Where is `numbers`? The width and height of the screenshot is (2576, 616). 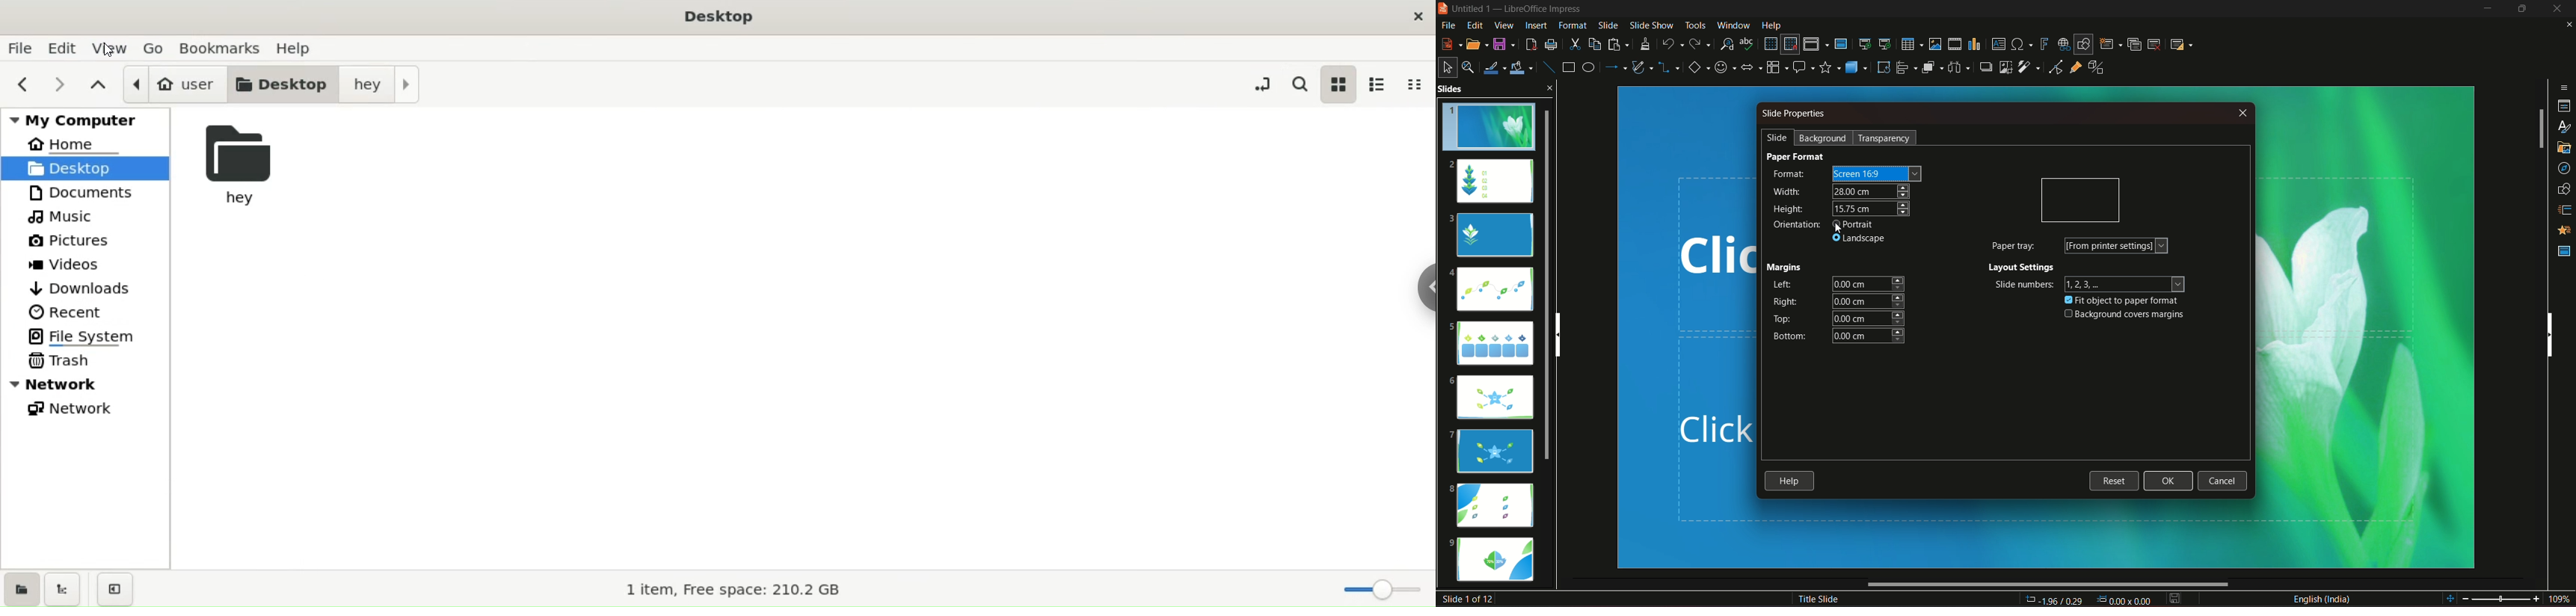 numbers is located at coordinates (2127, 283).